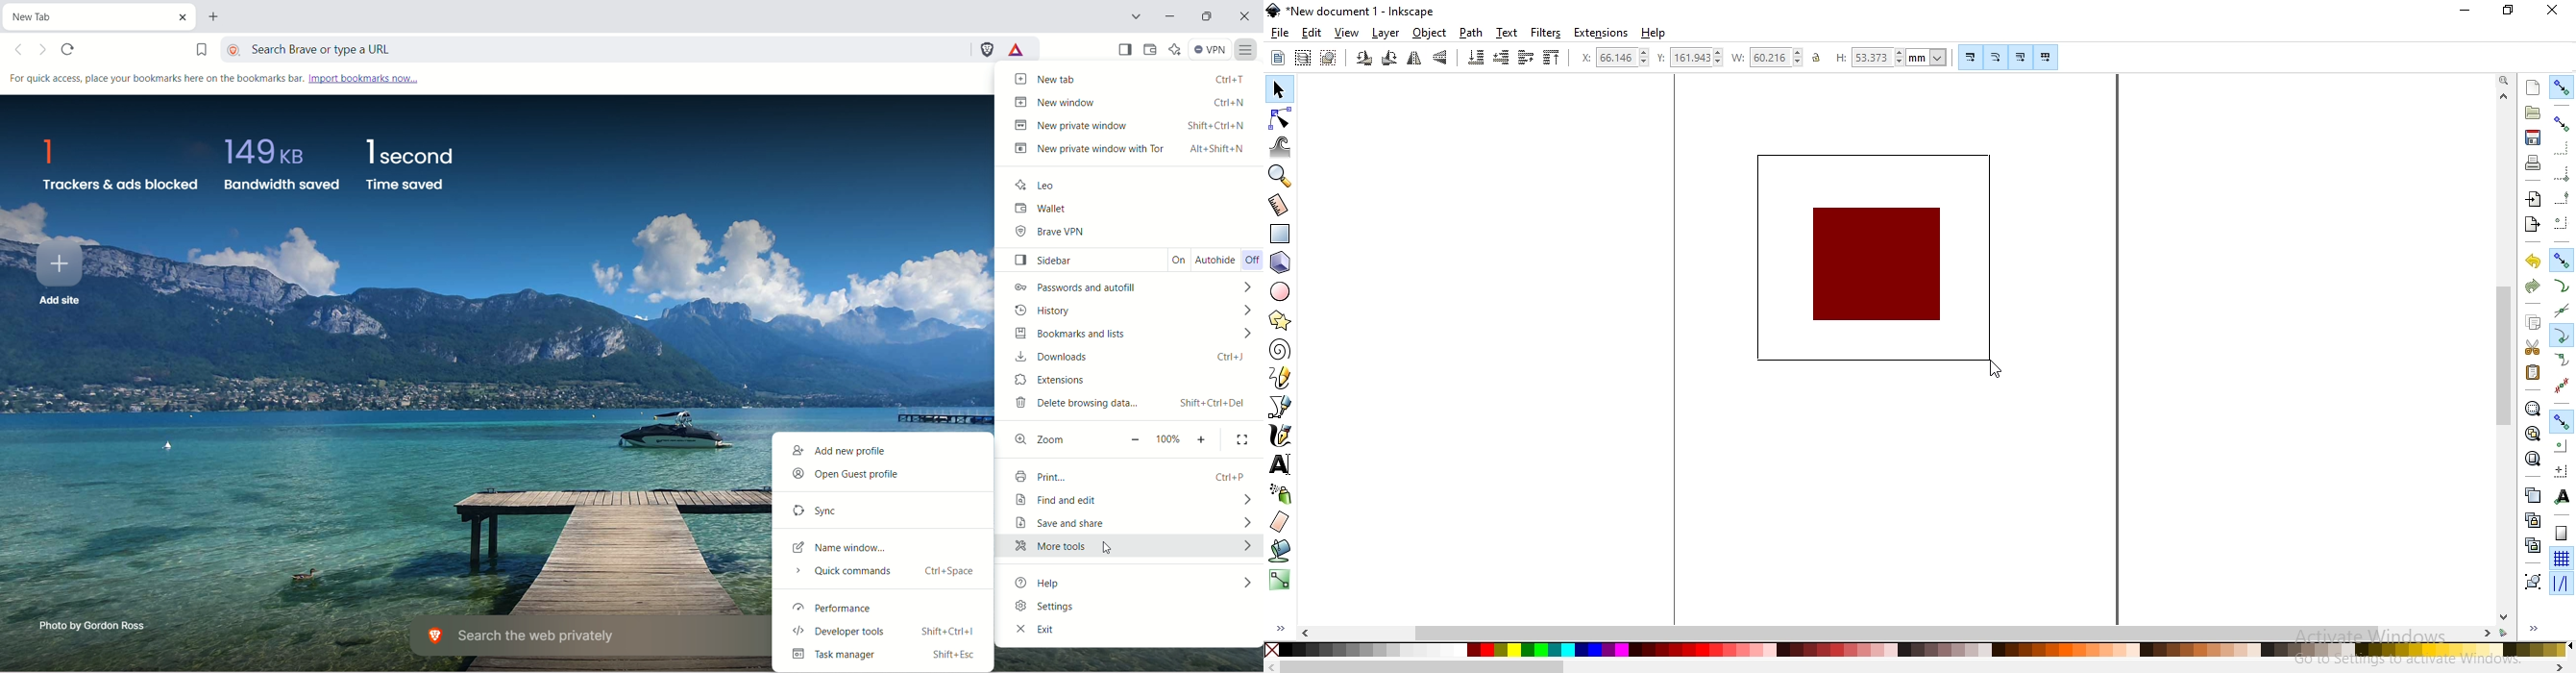  Describe the element at coordinates (1969, 57) in the screenshot. I see `scale thestoke width by the same proportion` at that location.